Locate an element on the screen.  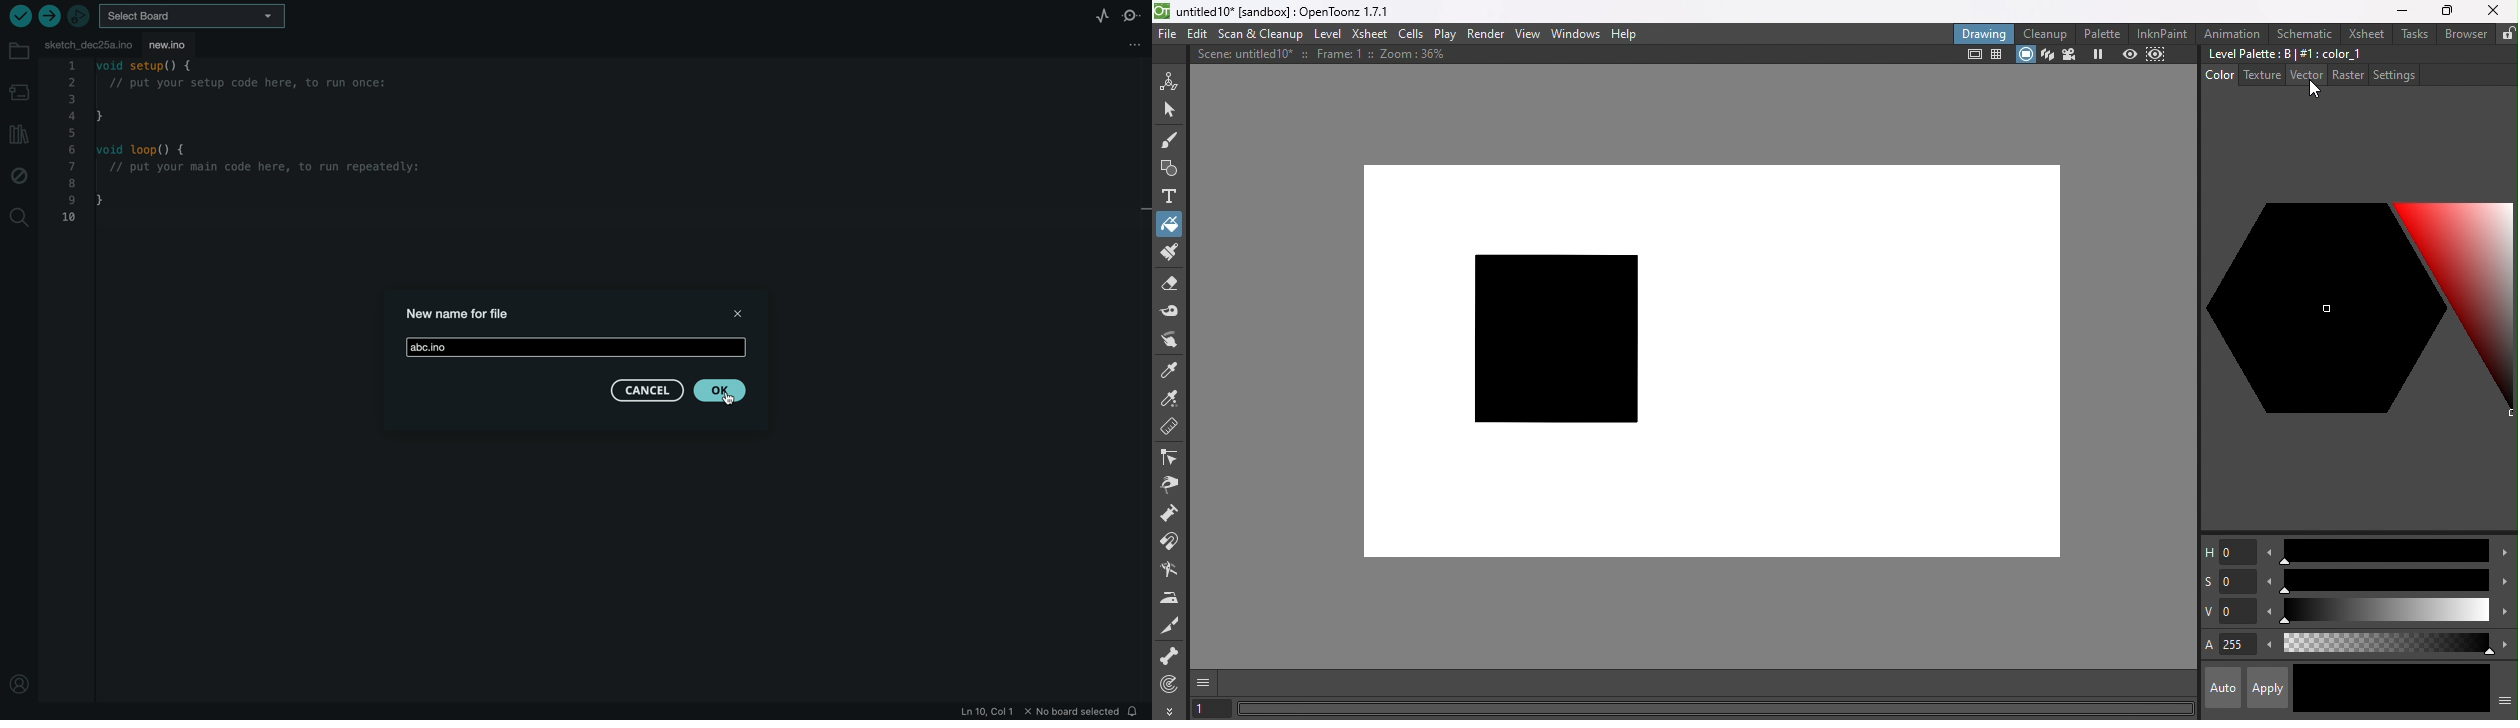
Cells is located at coordinates (1410, 35).